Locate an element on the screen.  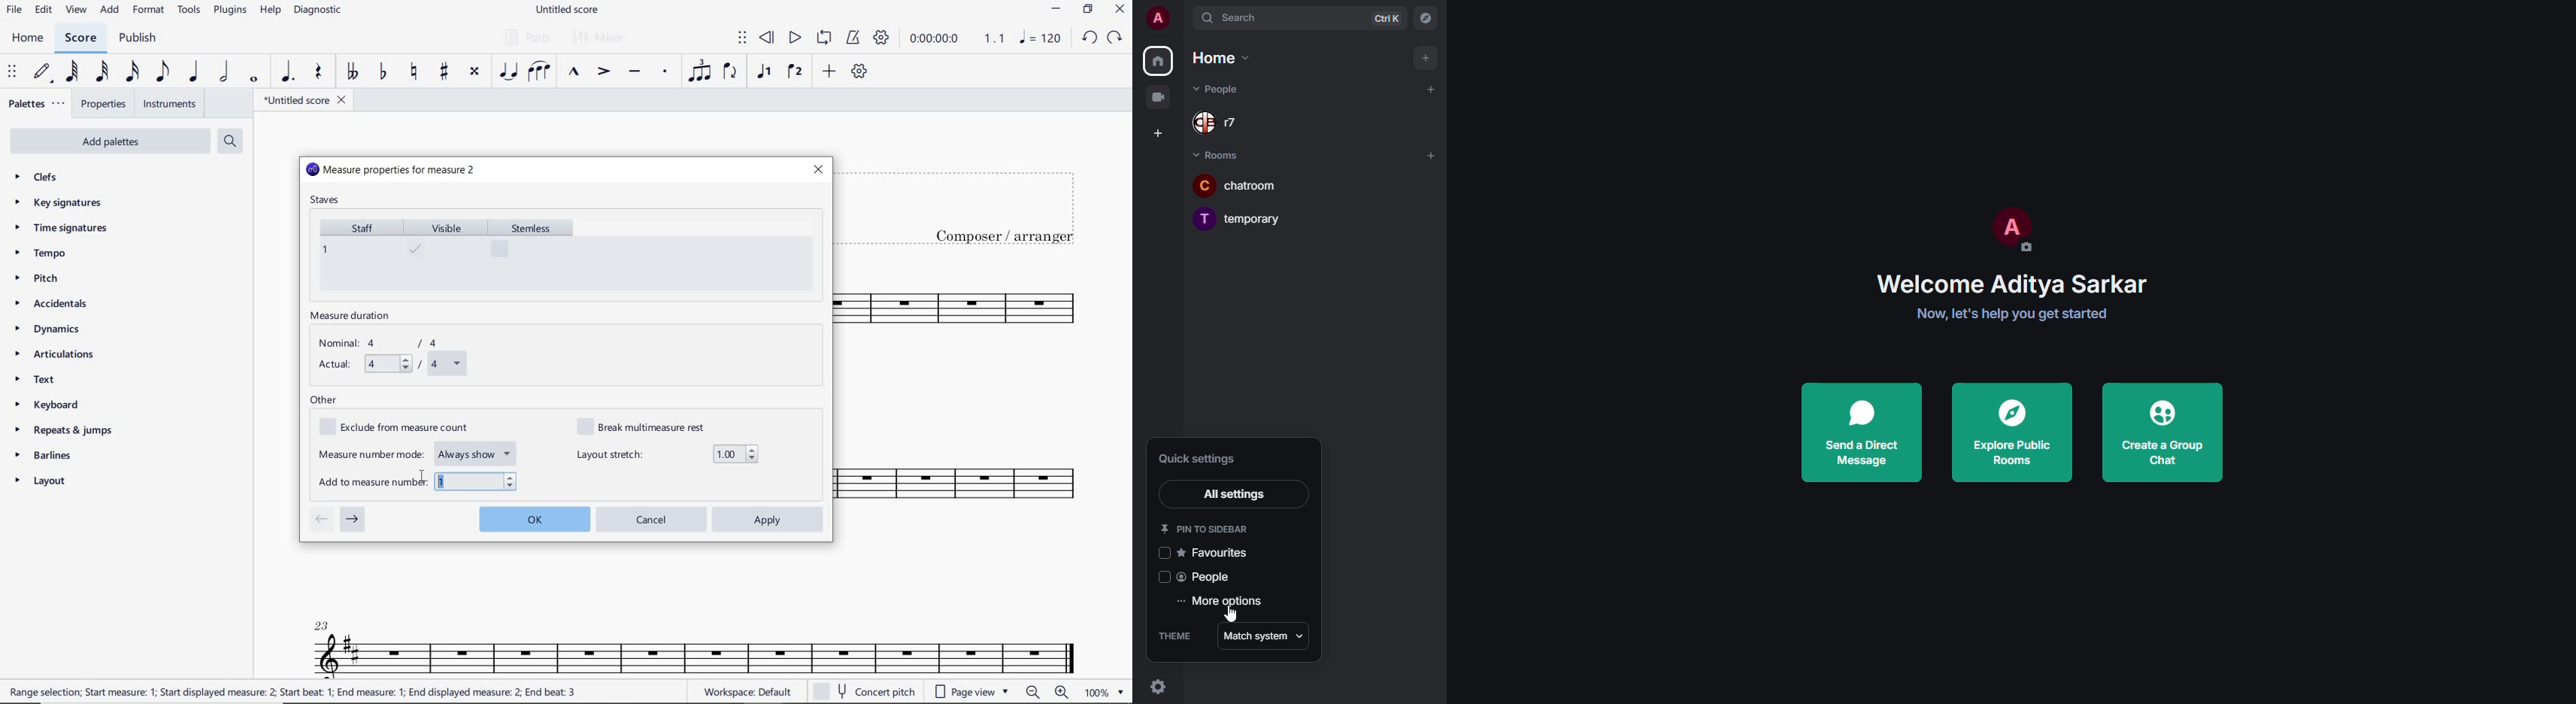
click to enable is located at coordinates (1164, 577).